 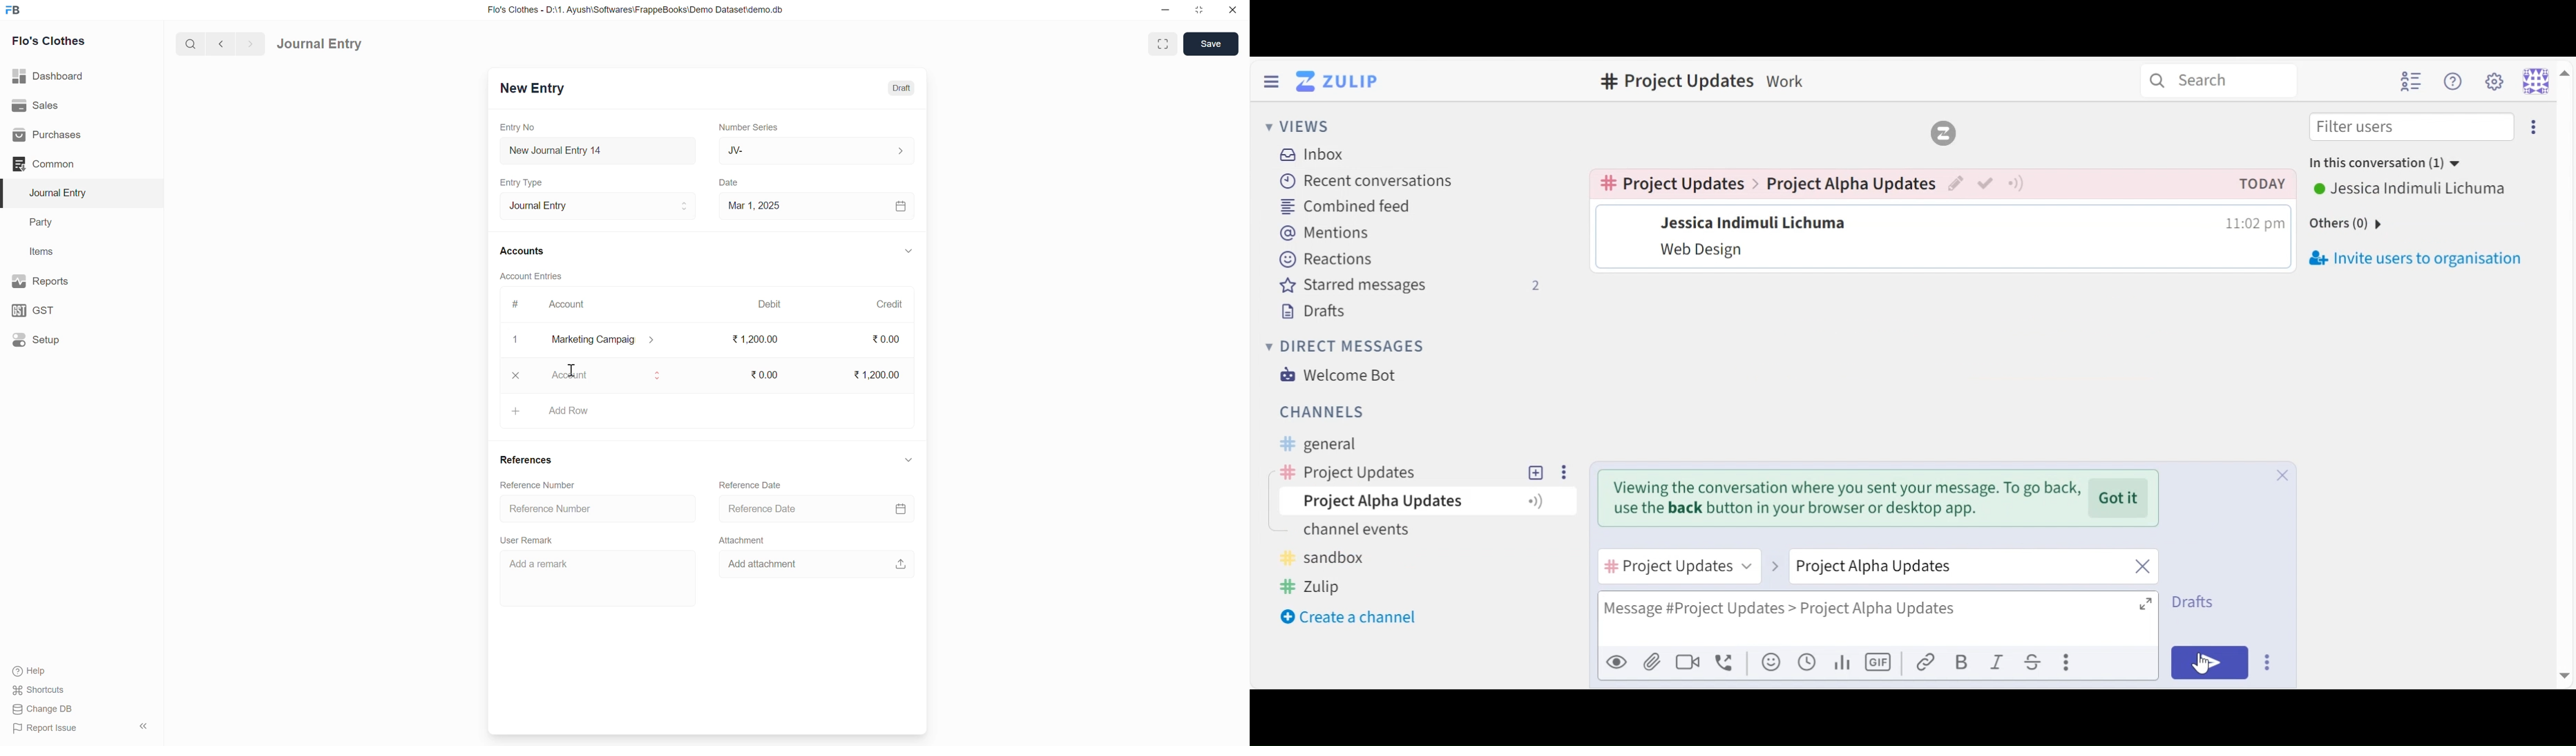 What do you see at coordinates (143, 726) in the screenshot?
I see `<<` at bounding box center [143, 726].